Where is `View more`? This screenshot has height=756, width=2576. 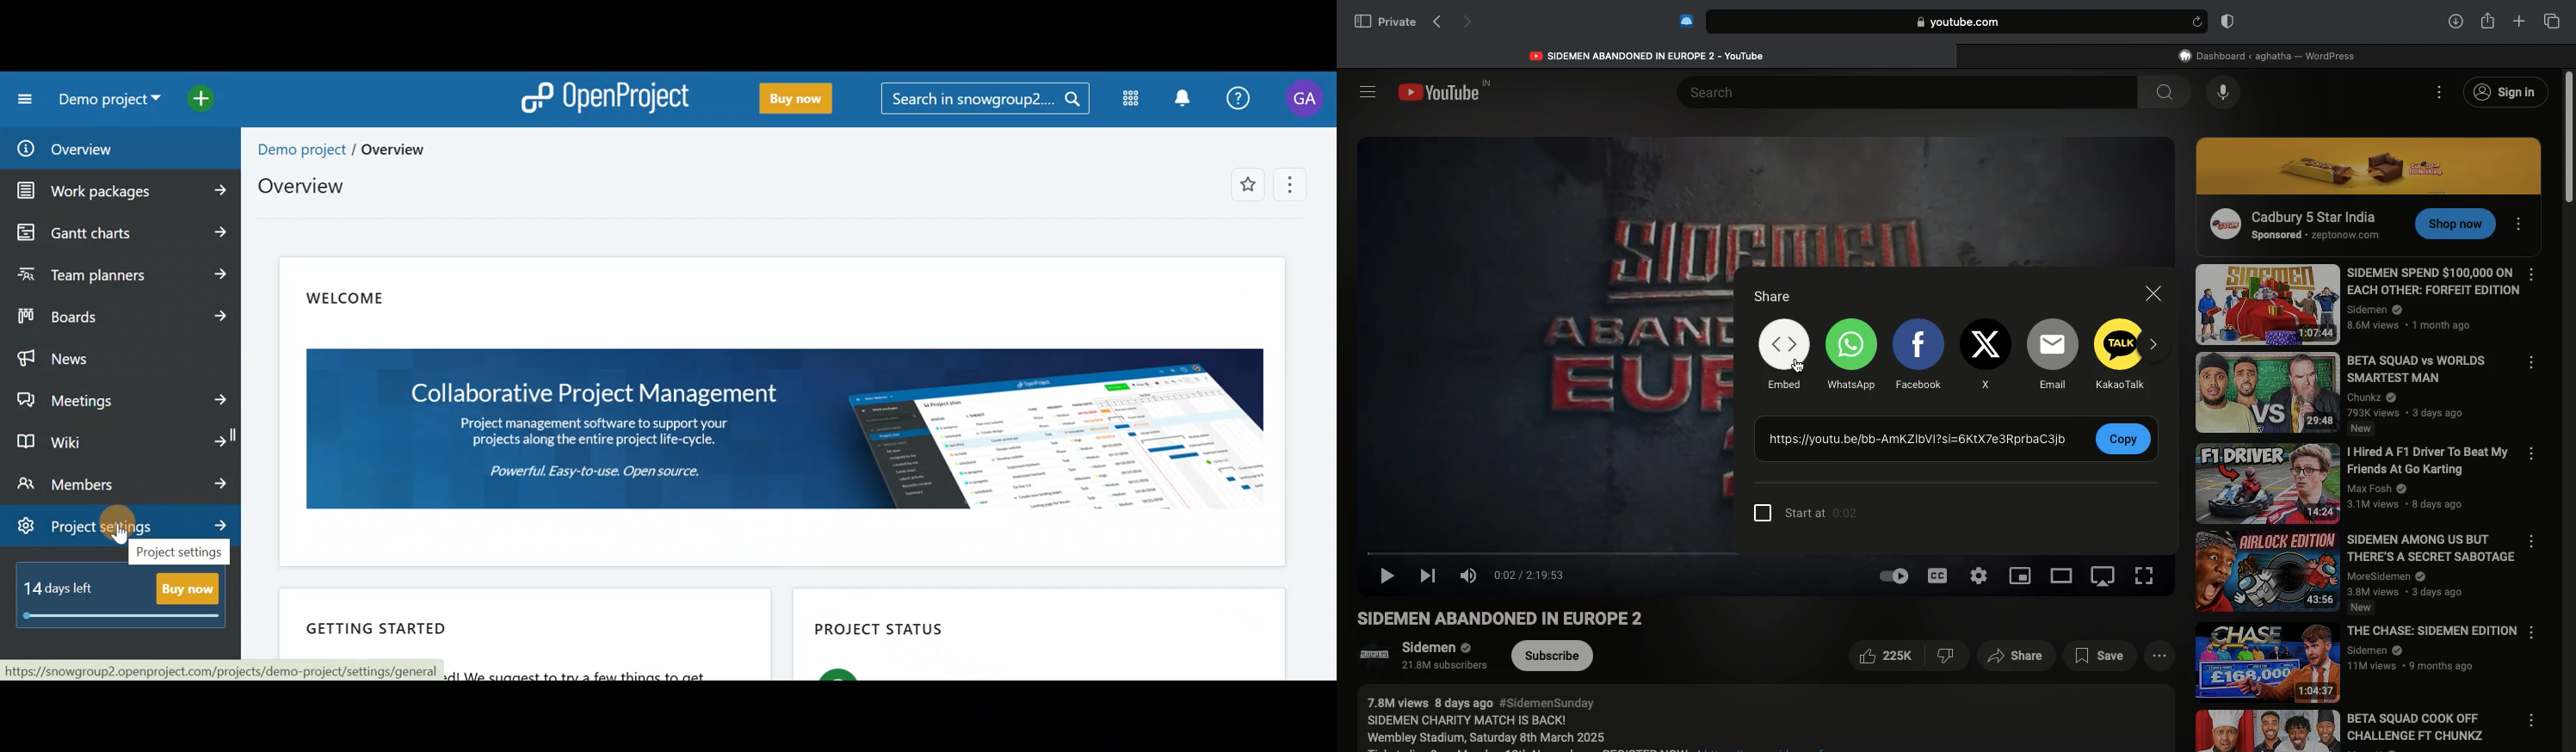 View more is located at coordinates (2158, 656).